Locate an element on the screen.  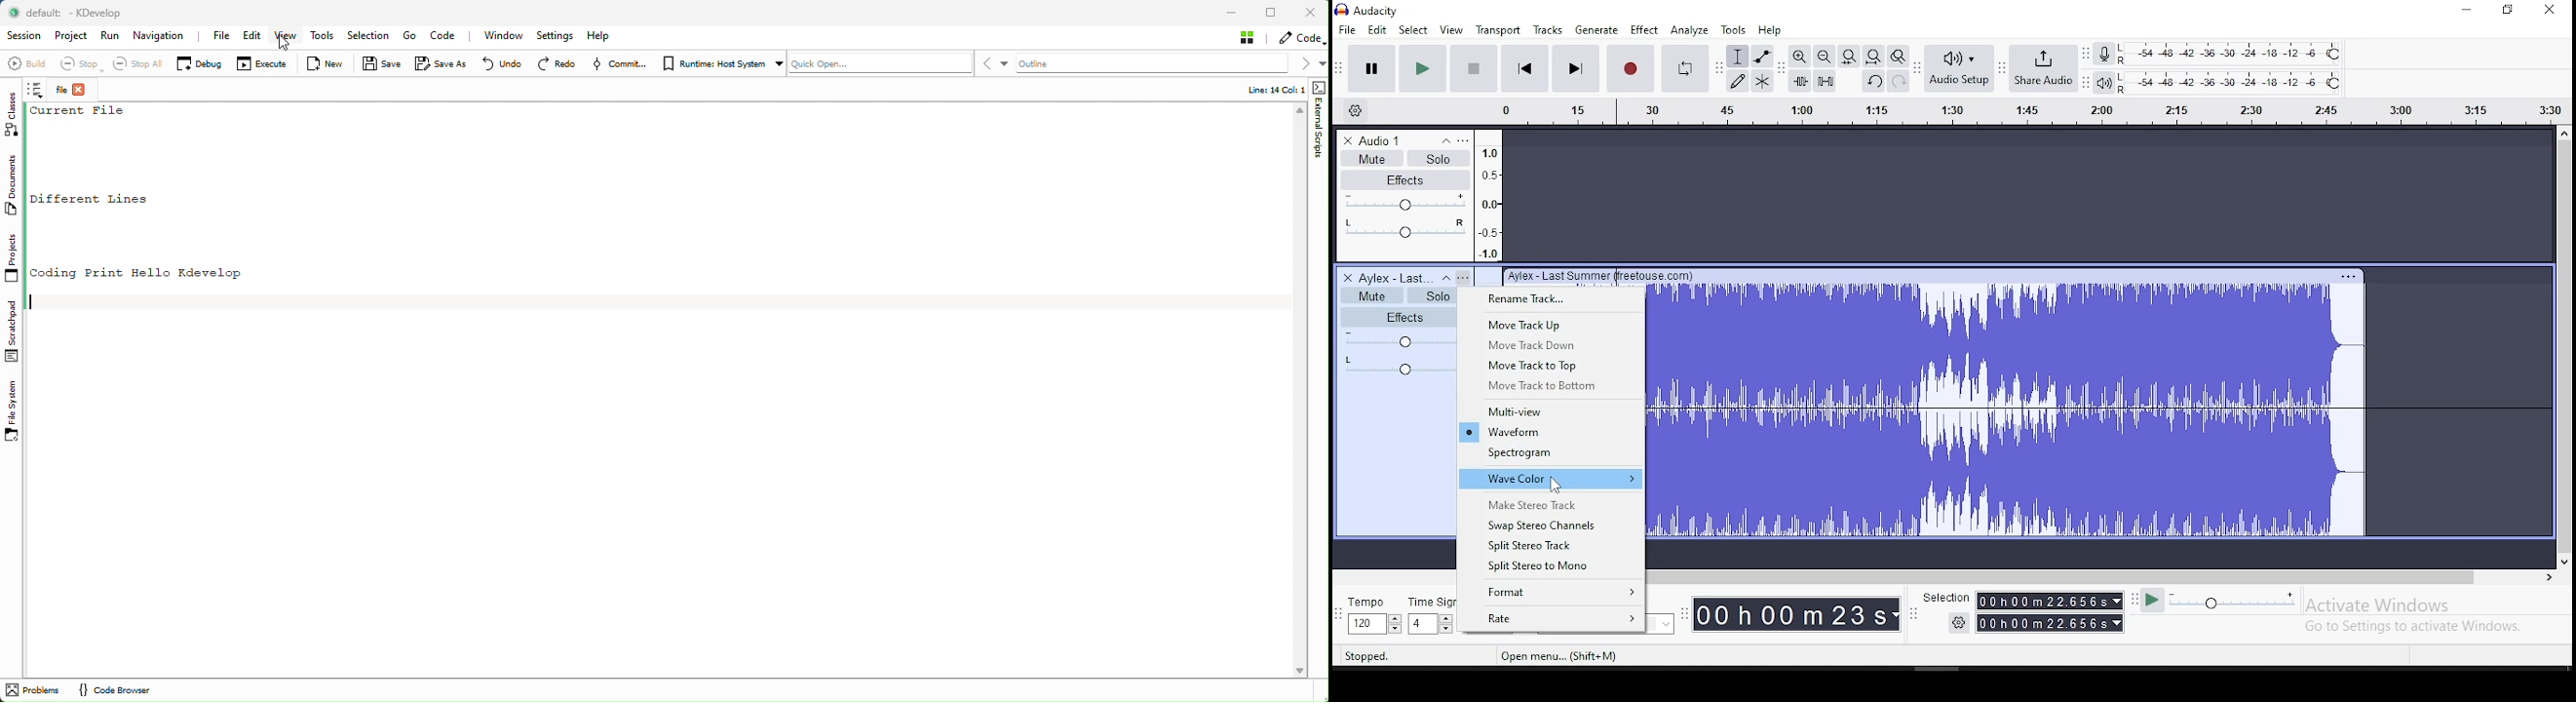
record meter is located at coordinates (2104, 55).